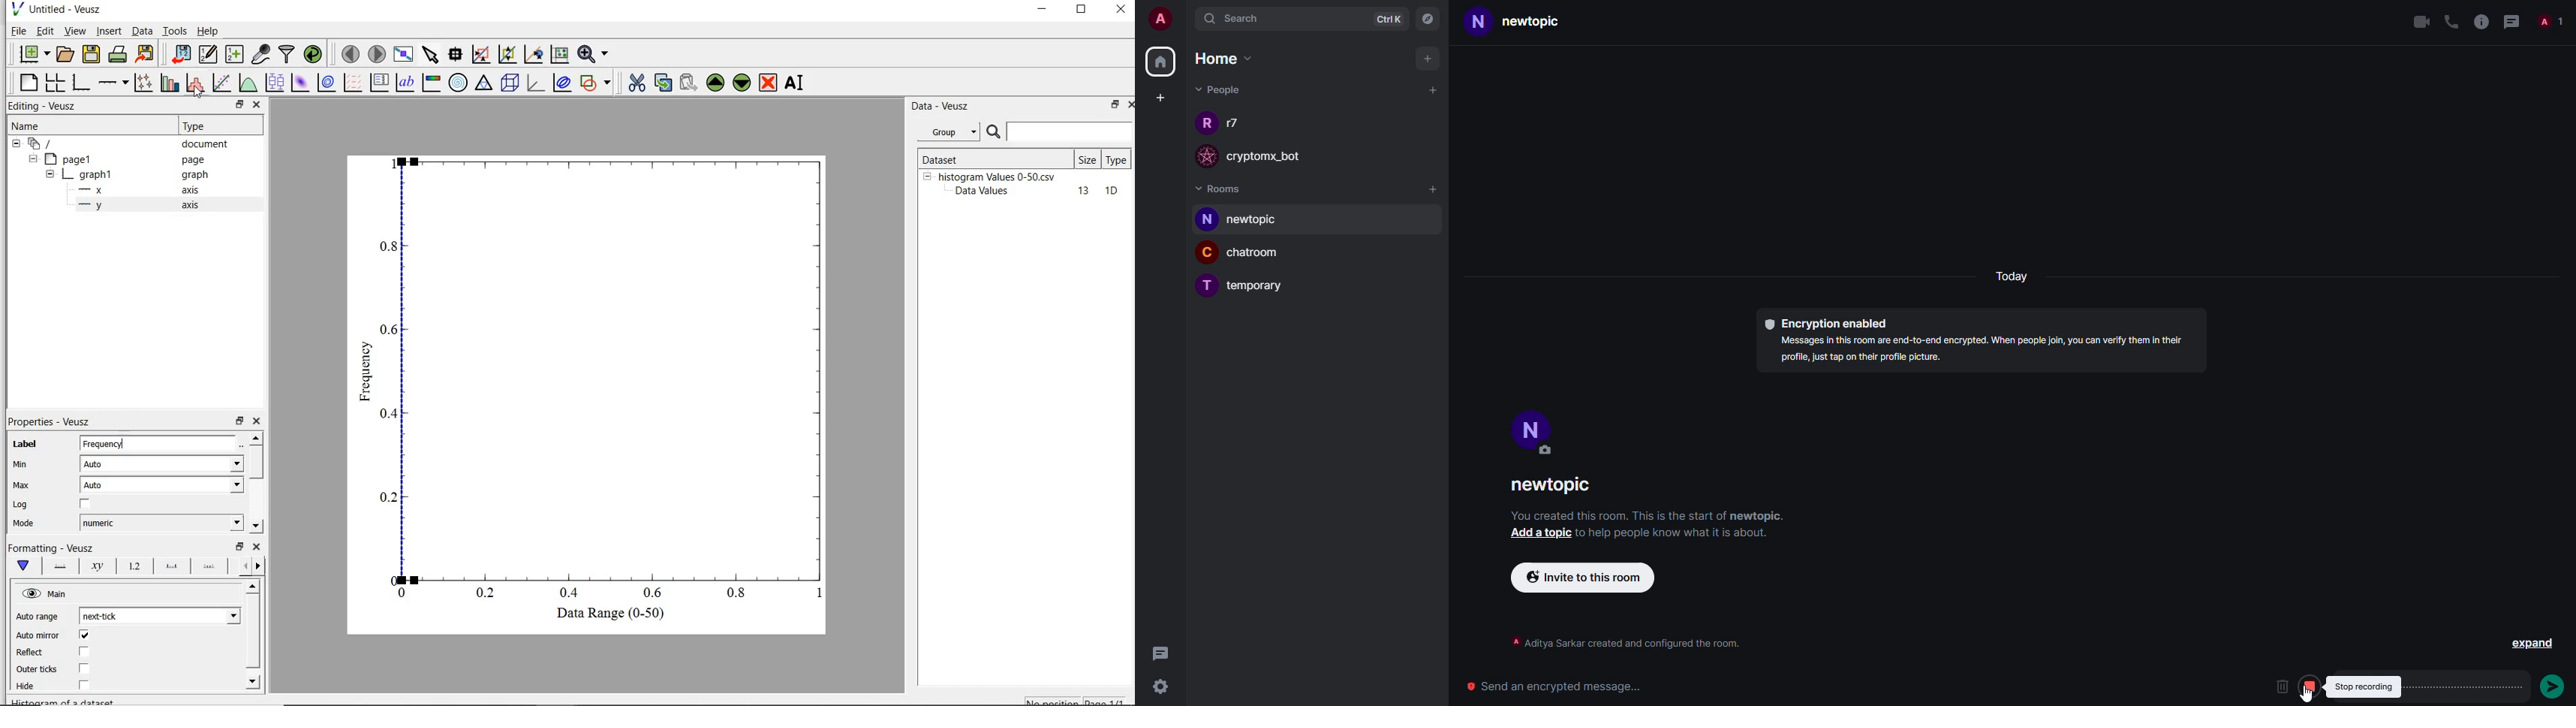  What do you see at coordinates (1677, 536) in the screenshot?
I see `info` at bounding box center [1677, 536].